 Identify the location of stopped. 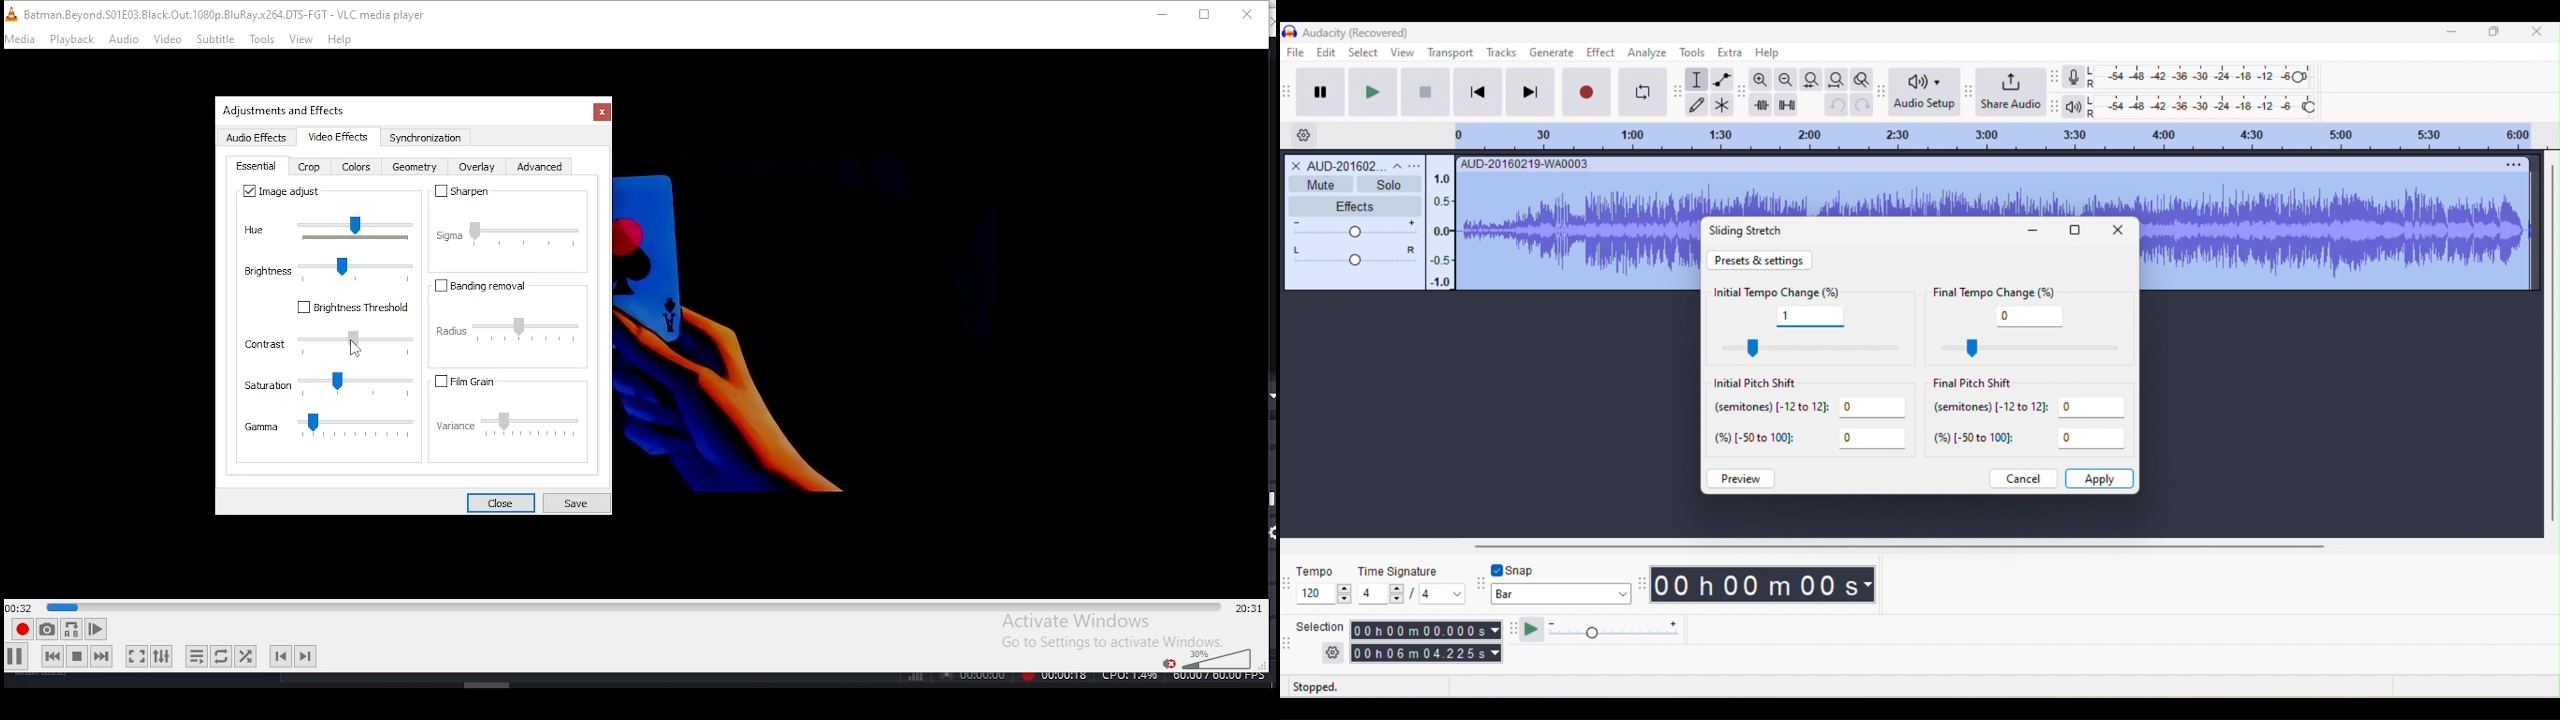
(1334, 687).